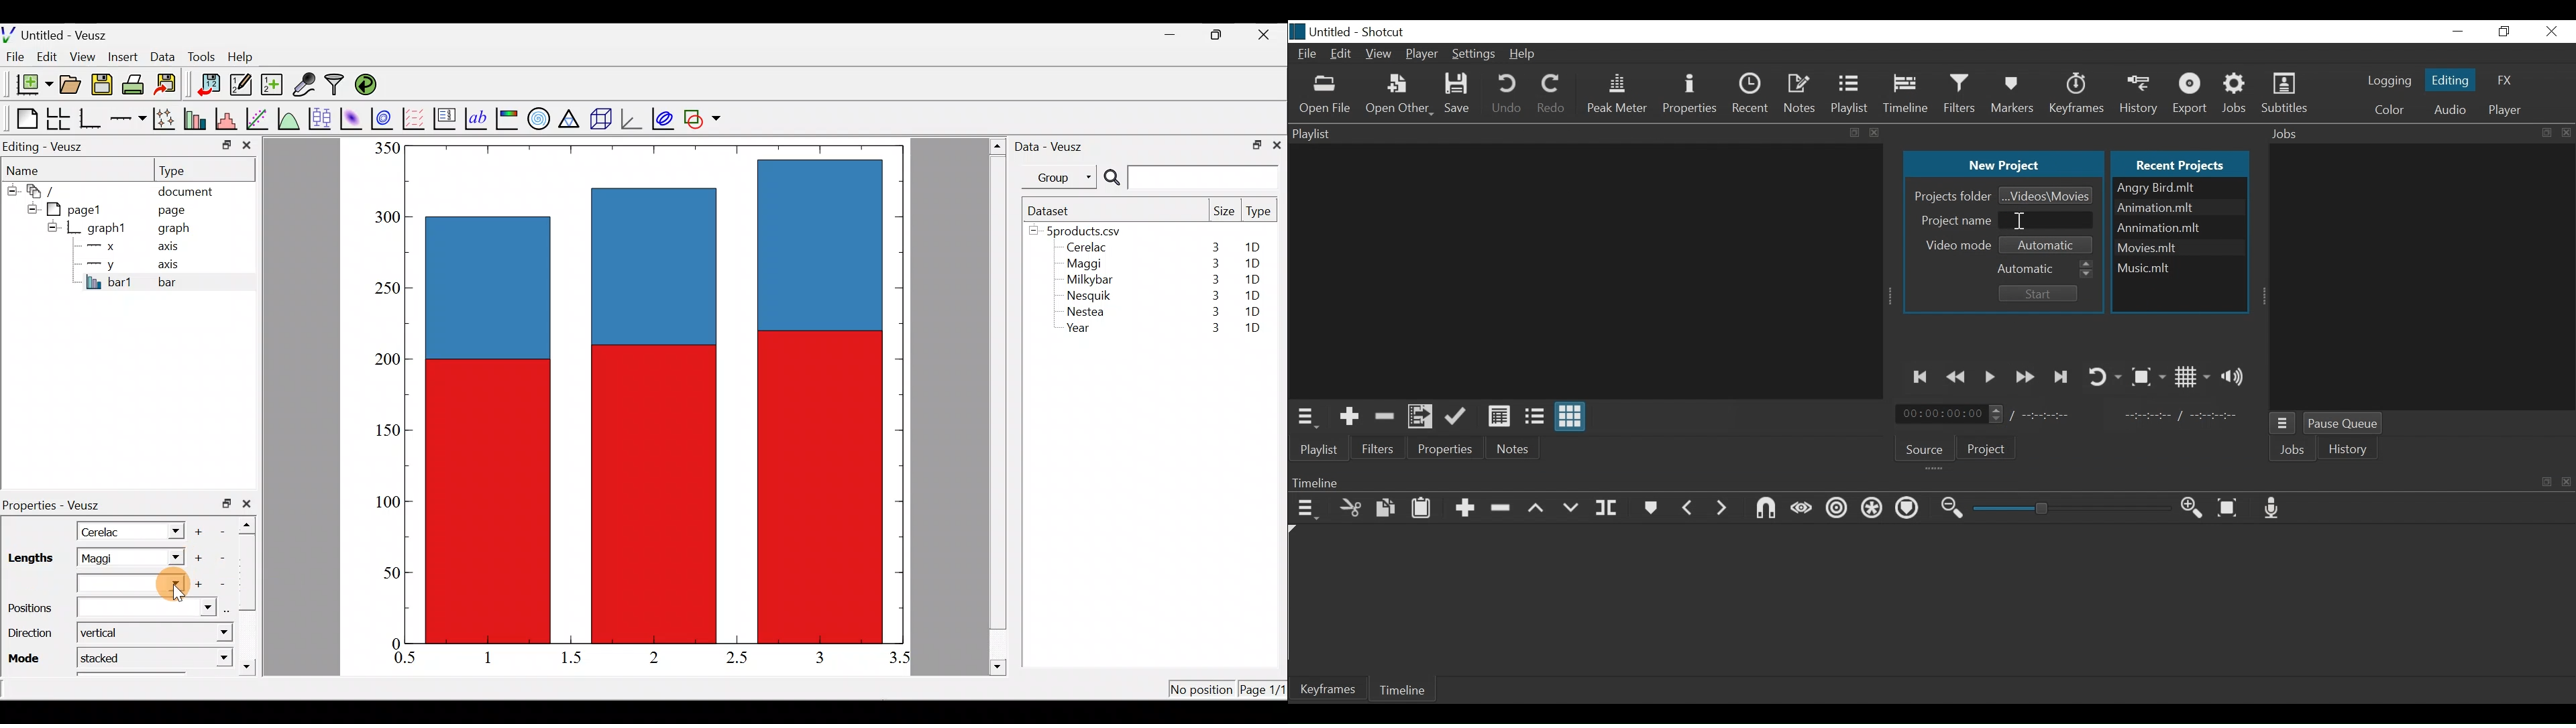  I want to click on Insert, so click(125, 56).